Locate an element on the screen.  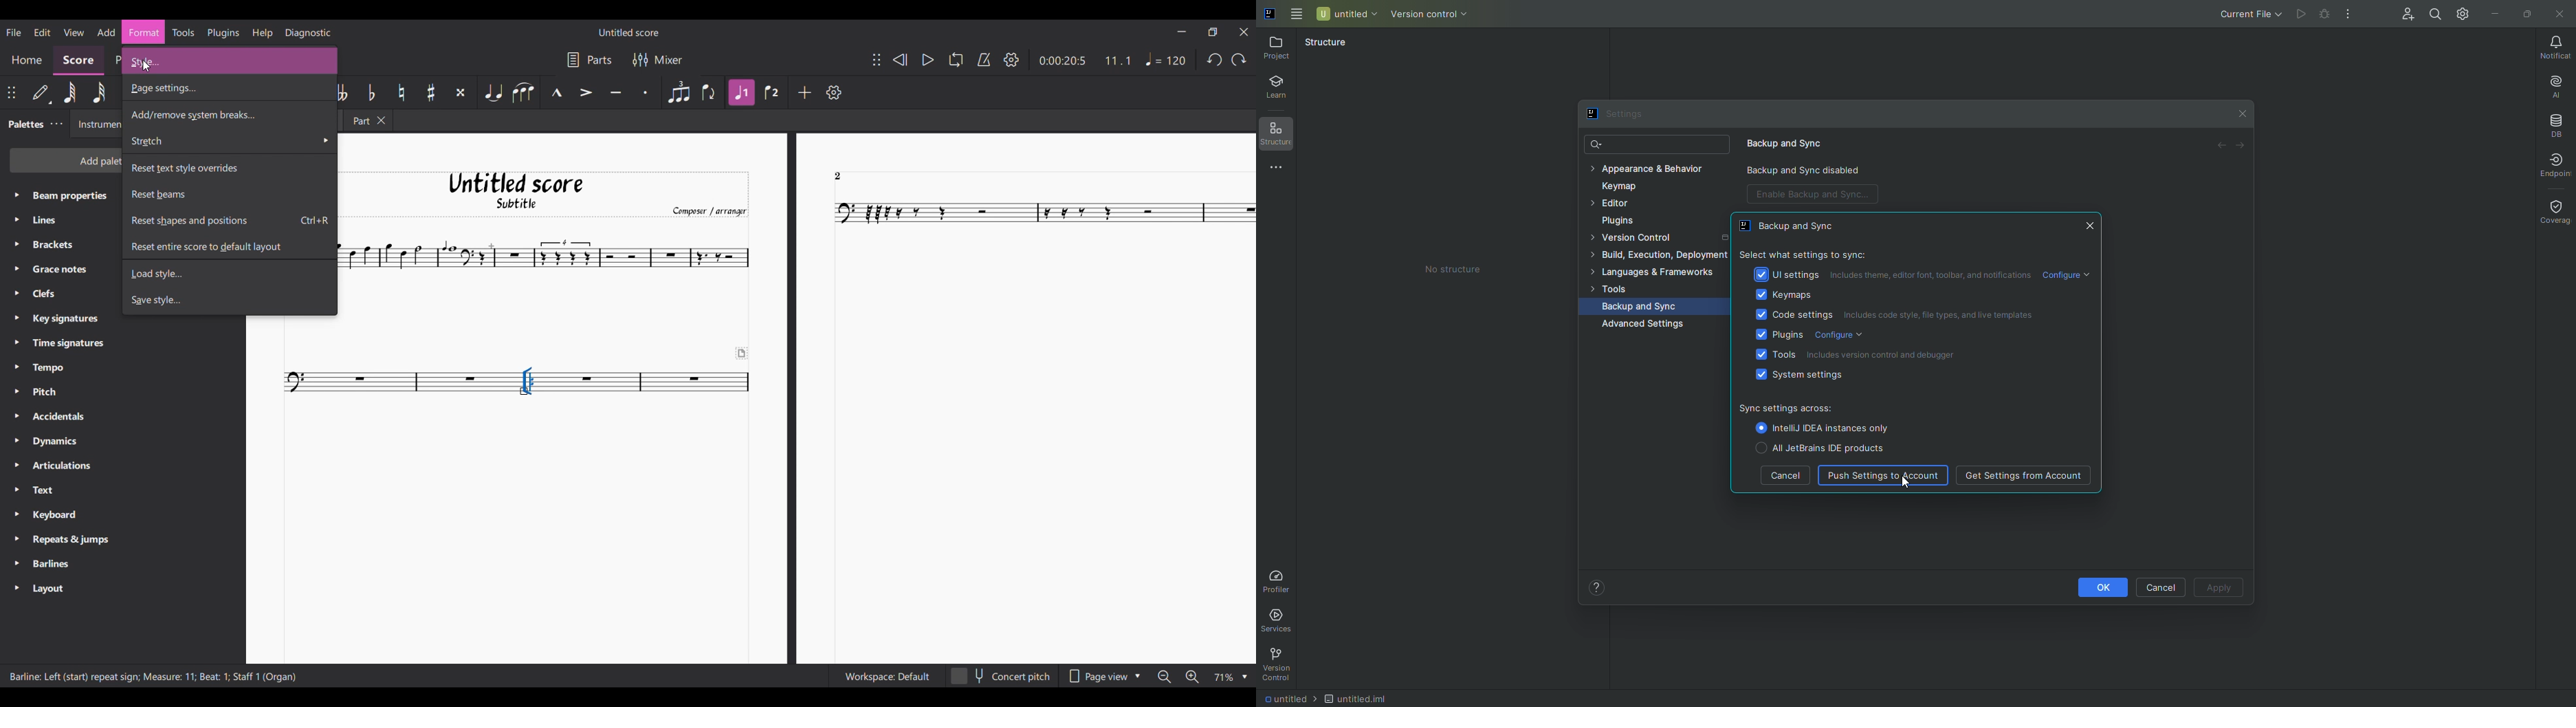
Default is located at coordinates (42, 93).